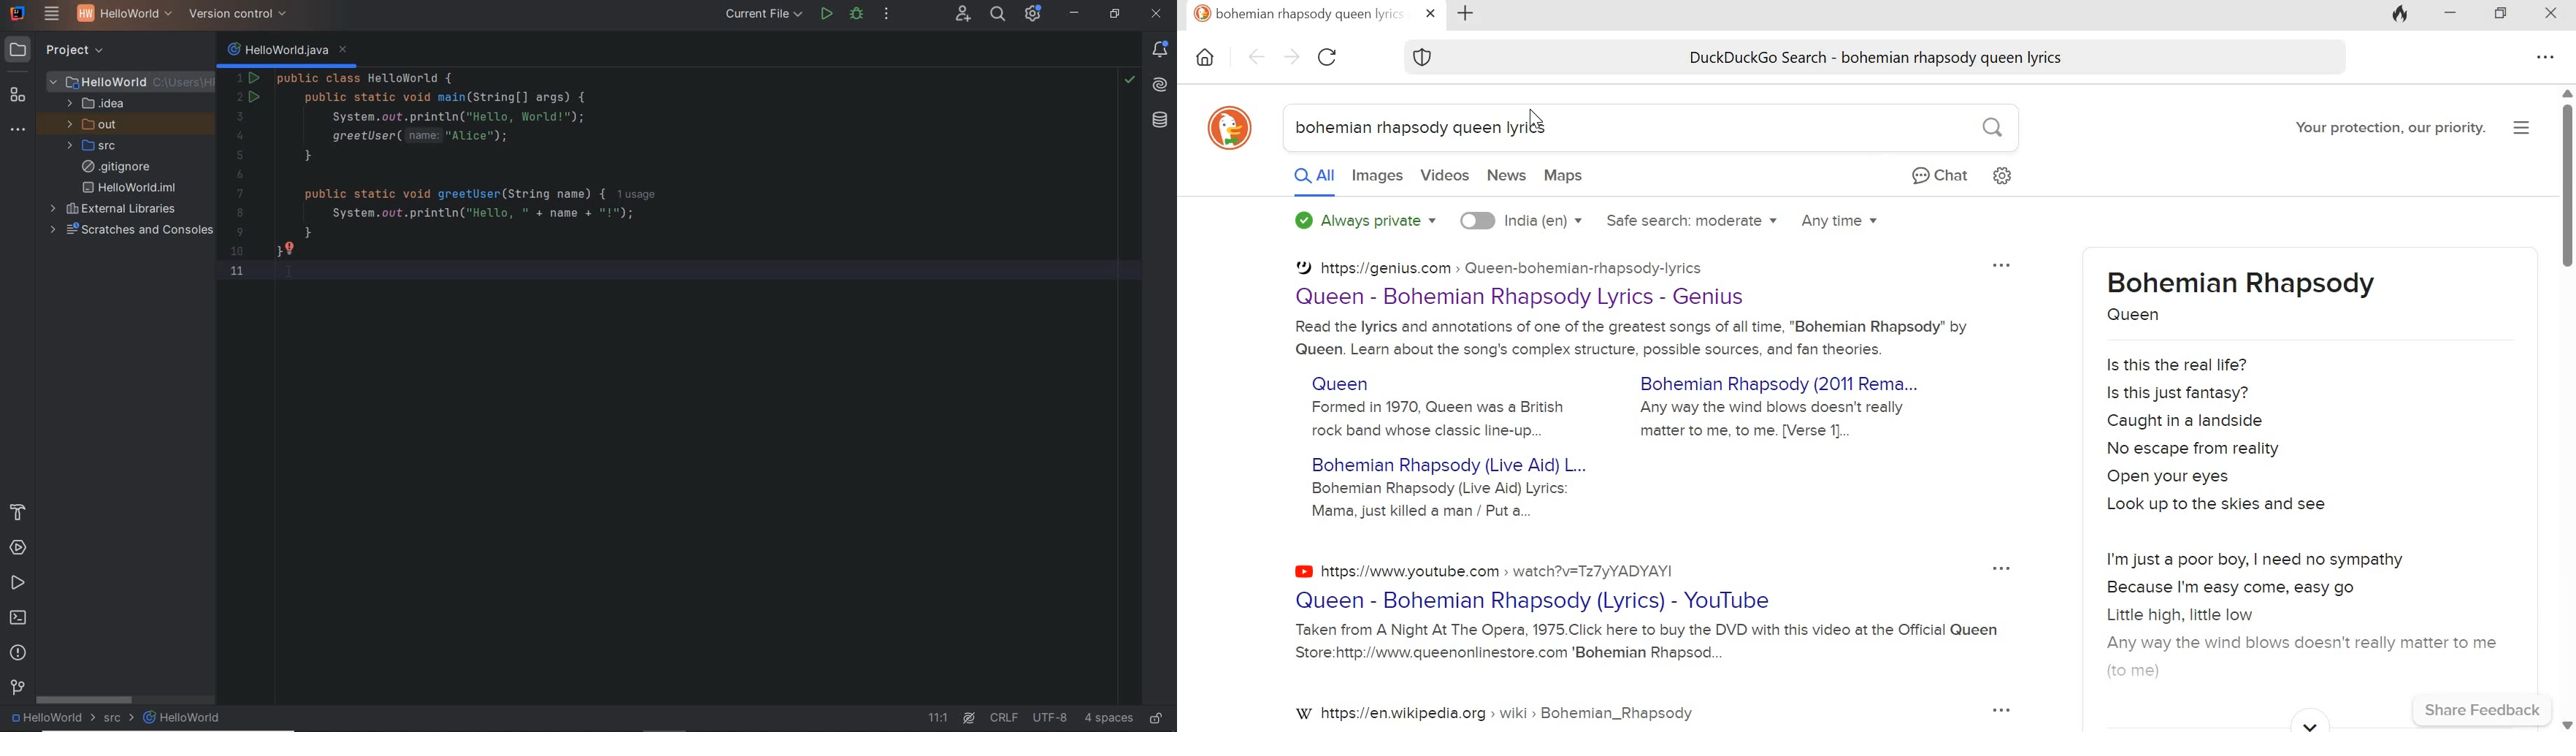 Image resolution: width=2576 pixels, height=756 pixels. Describe the element at coordinates (93, 146) in the screenshot. I see `src (folder)` at that location.